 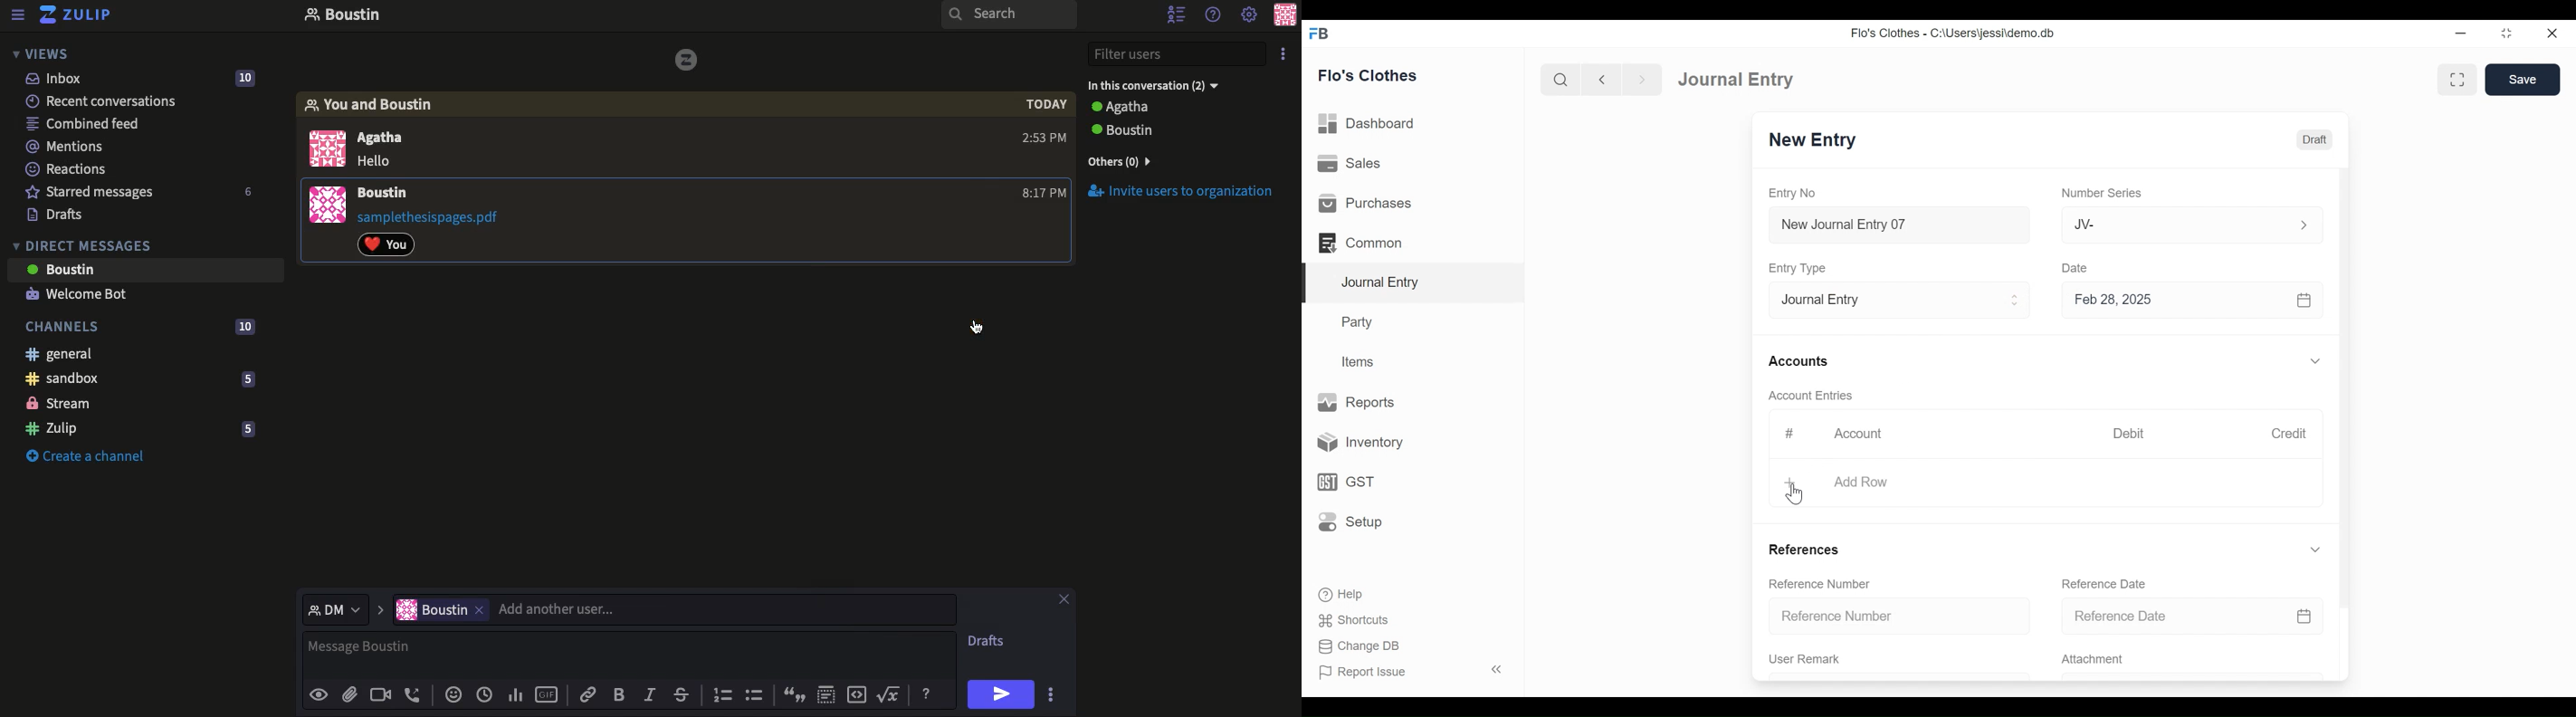 I want to click on Journal Entry, so click(x=1741, y=79).